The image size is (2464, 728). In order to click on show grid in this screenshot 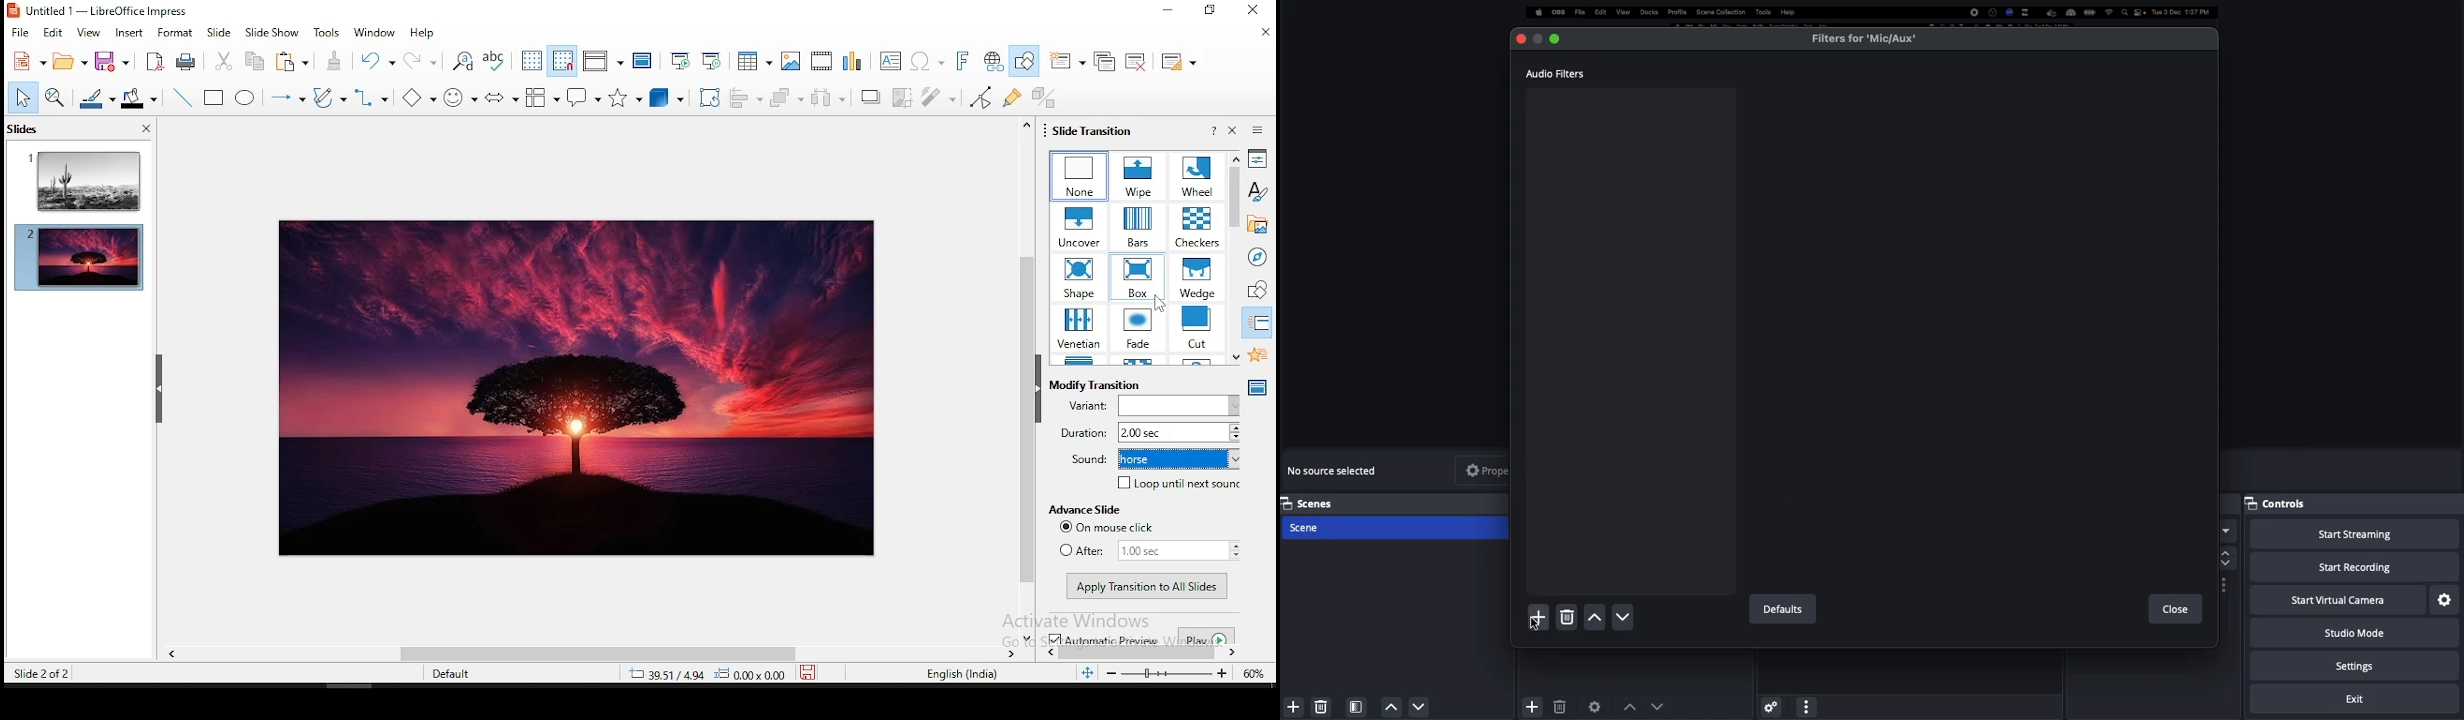, I will do `click(533, 61)`.